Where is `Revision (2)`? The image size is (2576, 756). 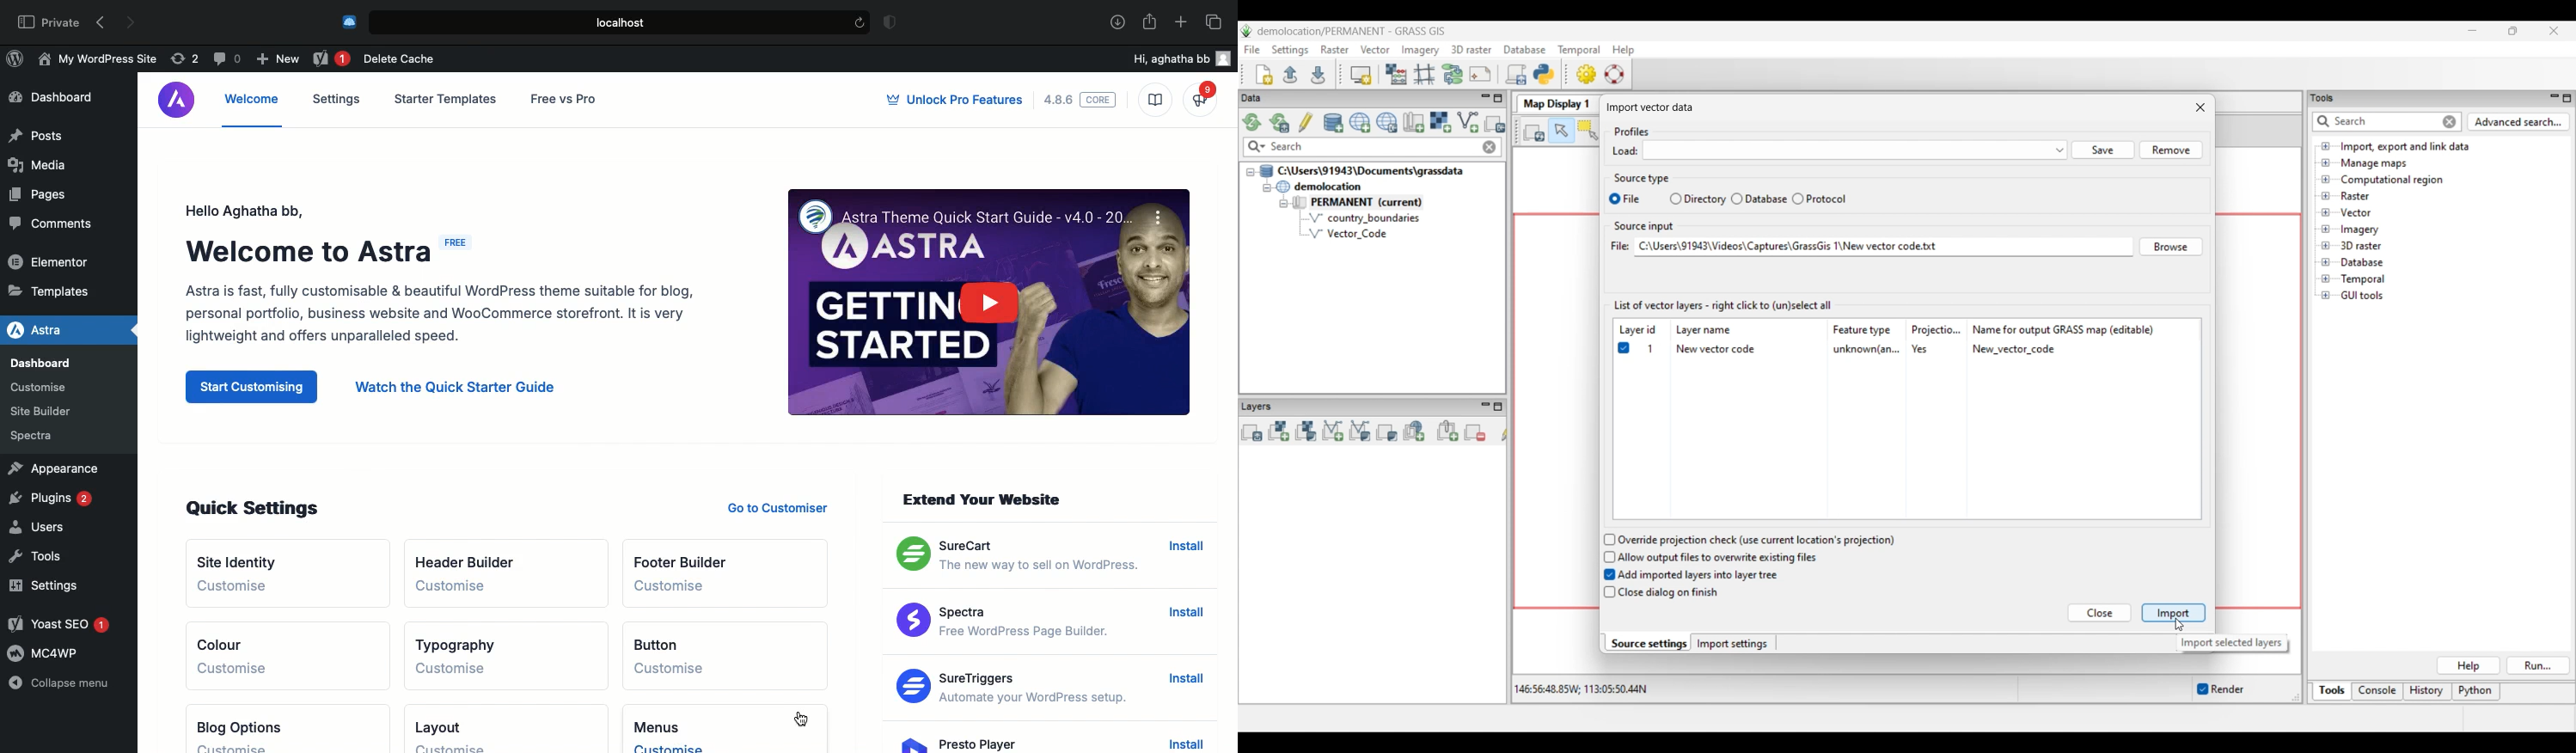 Revision (2) is located at coordinates (185, 59).